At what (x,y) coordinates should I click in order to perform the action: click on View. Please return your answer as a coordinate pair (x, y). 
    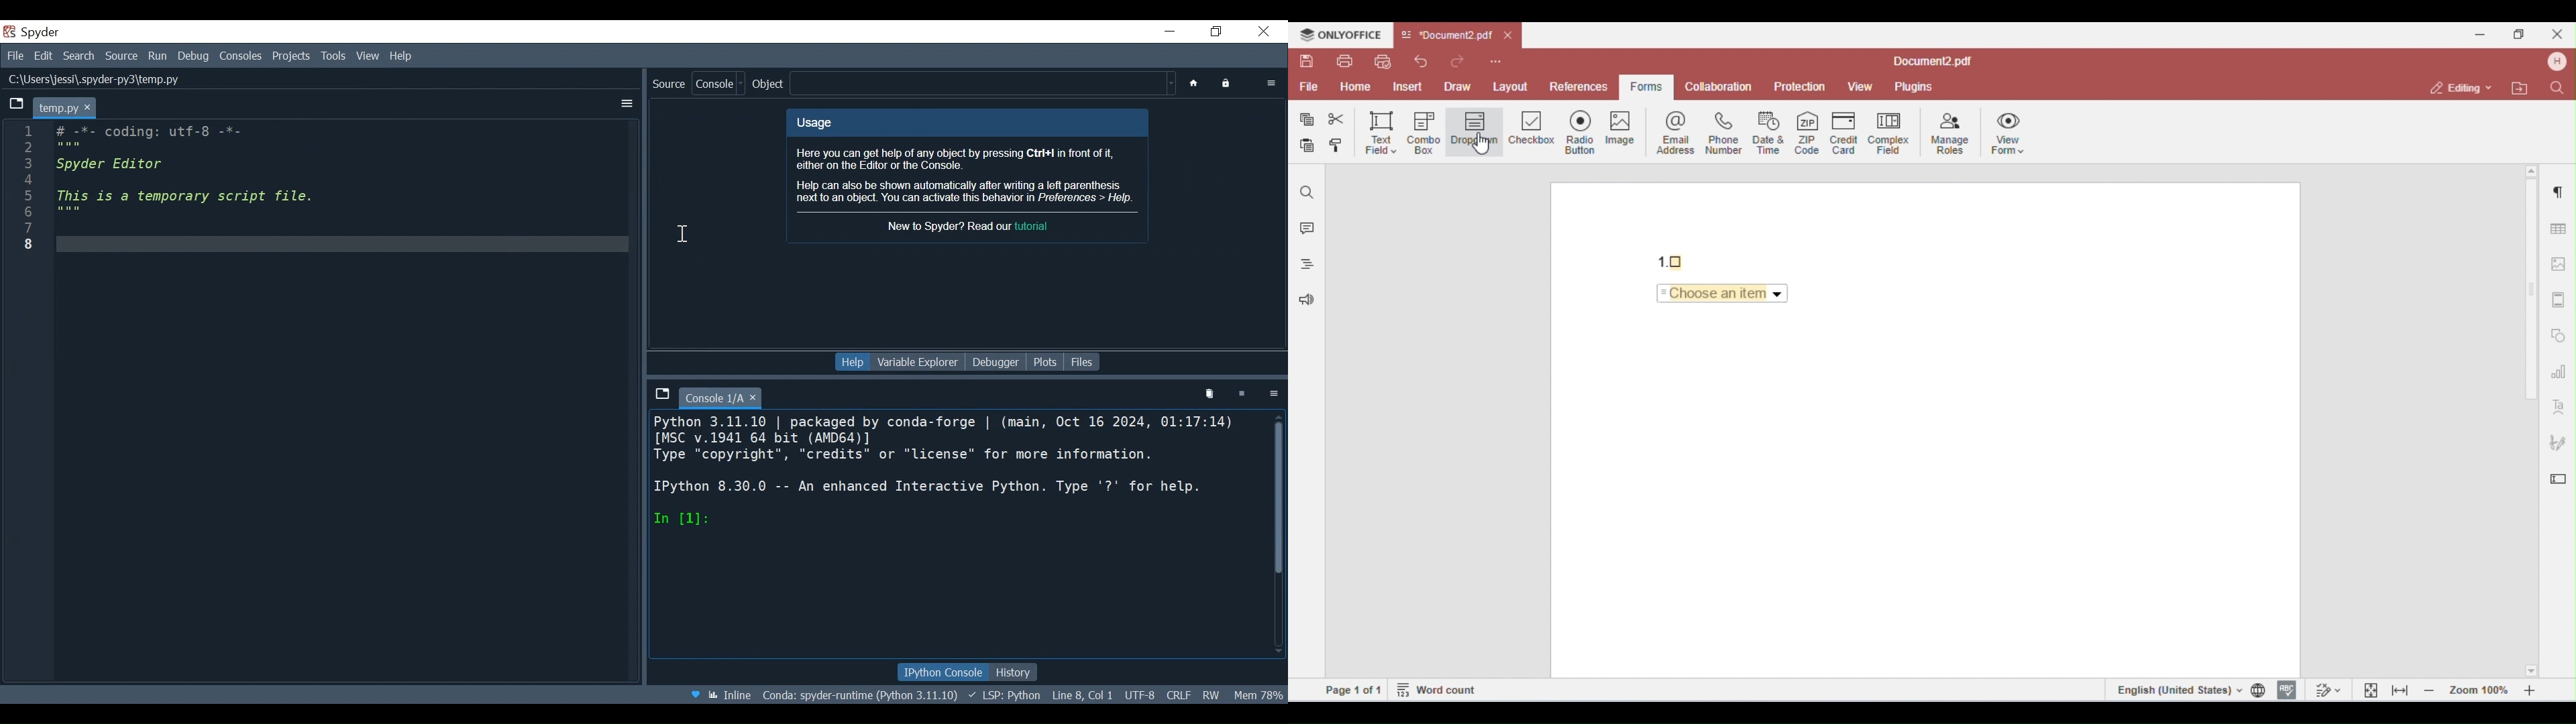
    Looking at the image, I should click on (368, 56).